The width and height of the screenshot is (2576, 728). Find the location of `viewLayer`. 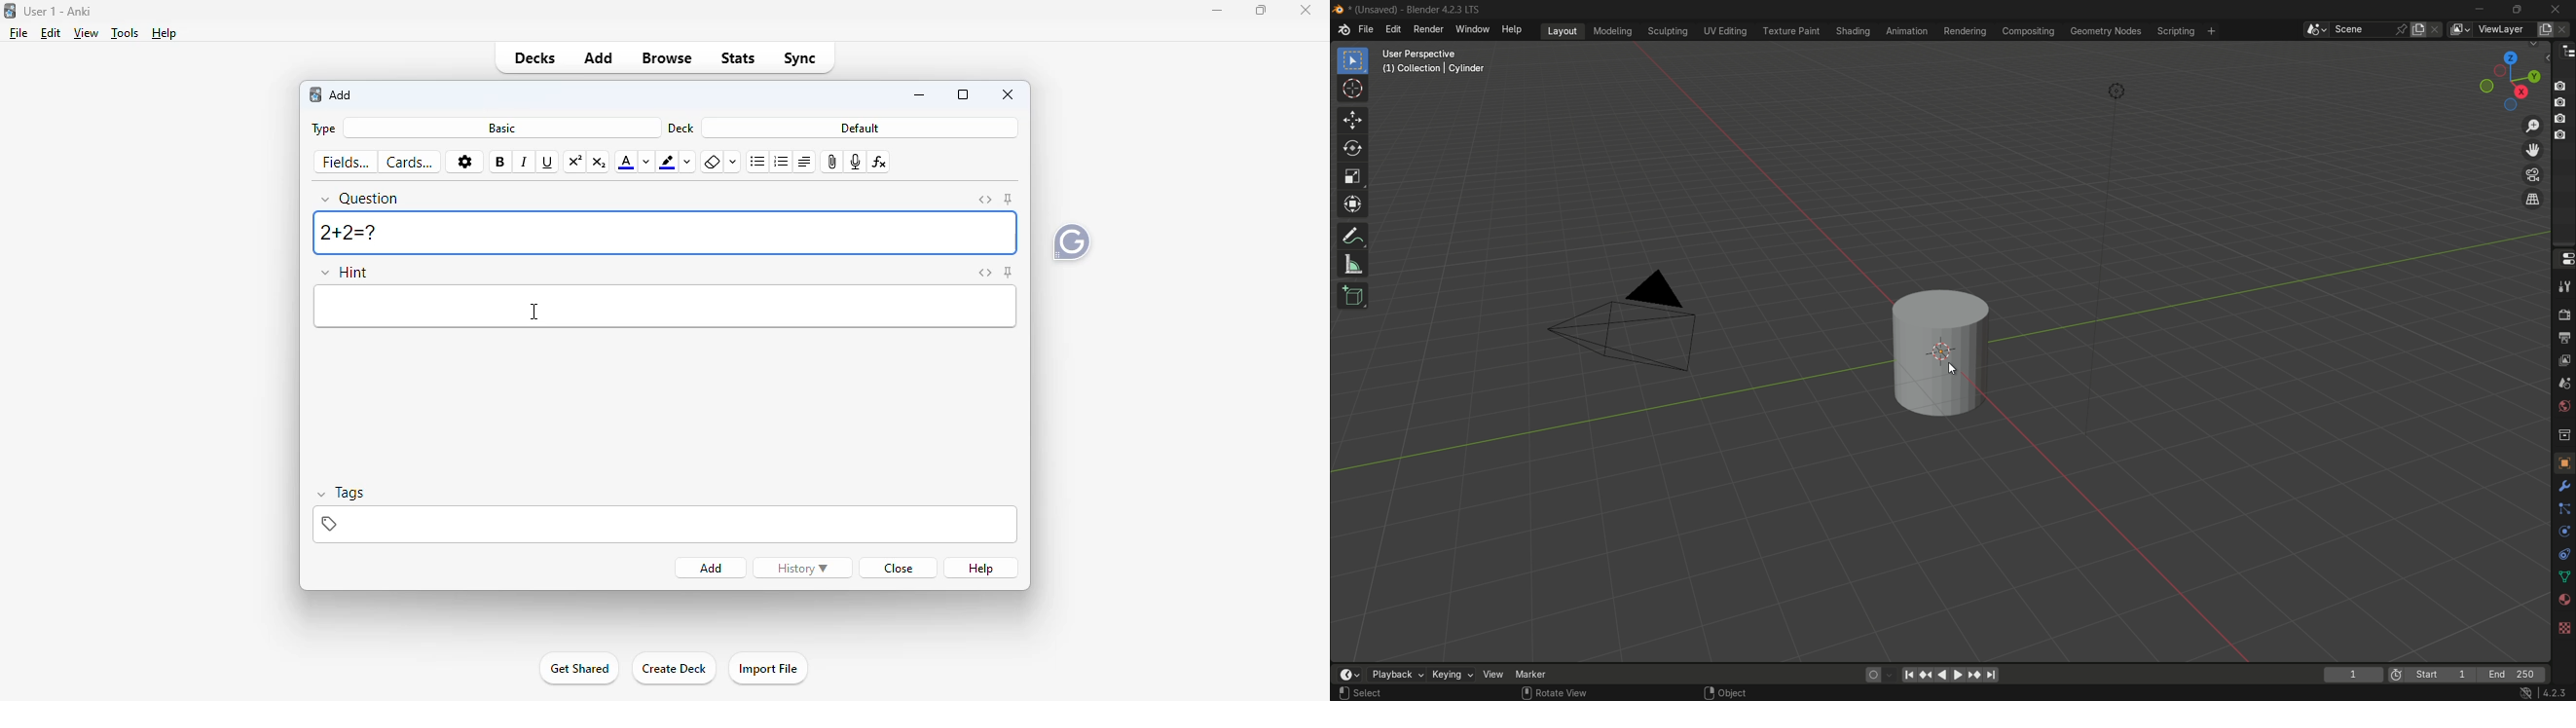

viewLayer is located at coordinates (2501, 30).